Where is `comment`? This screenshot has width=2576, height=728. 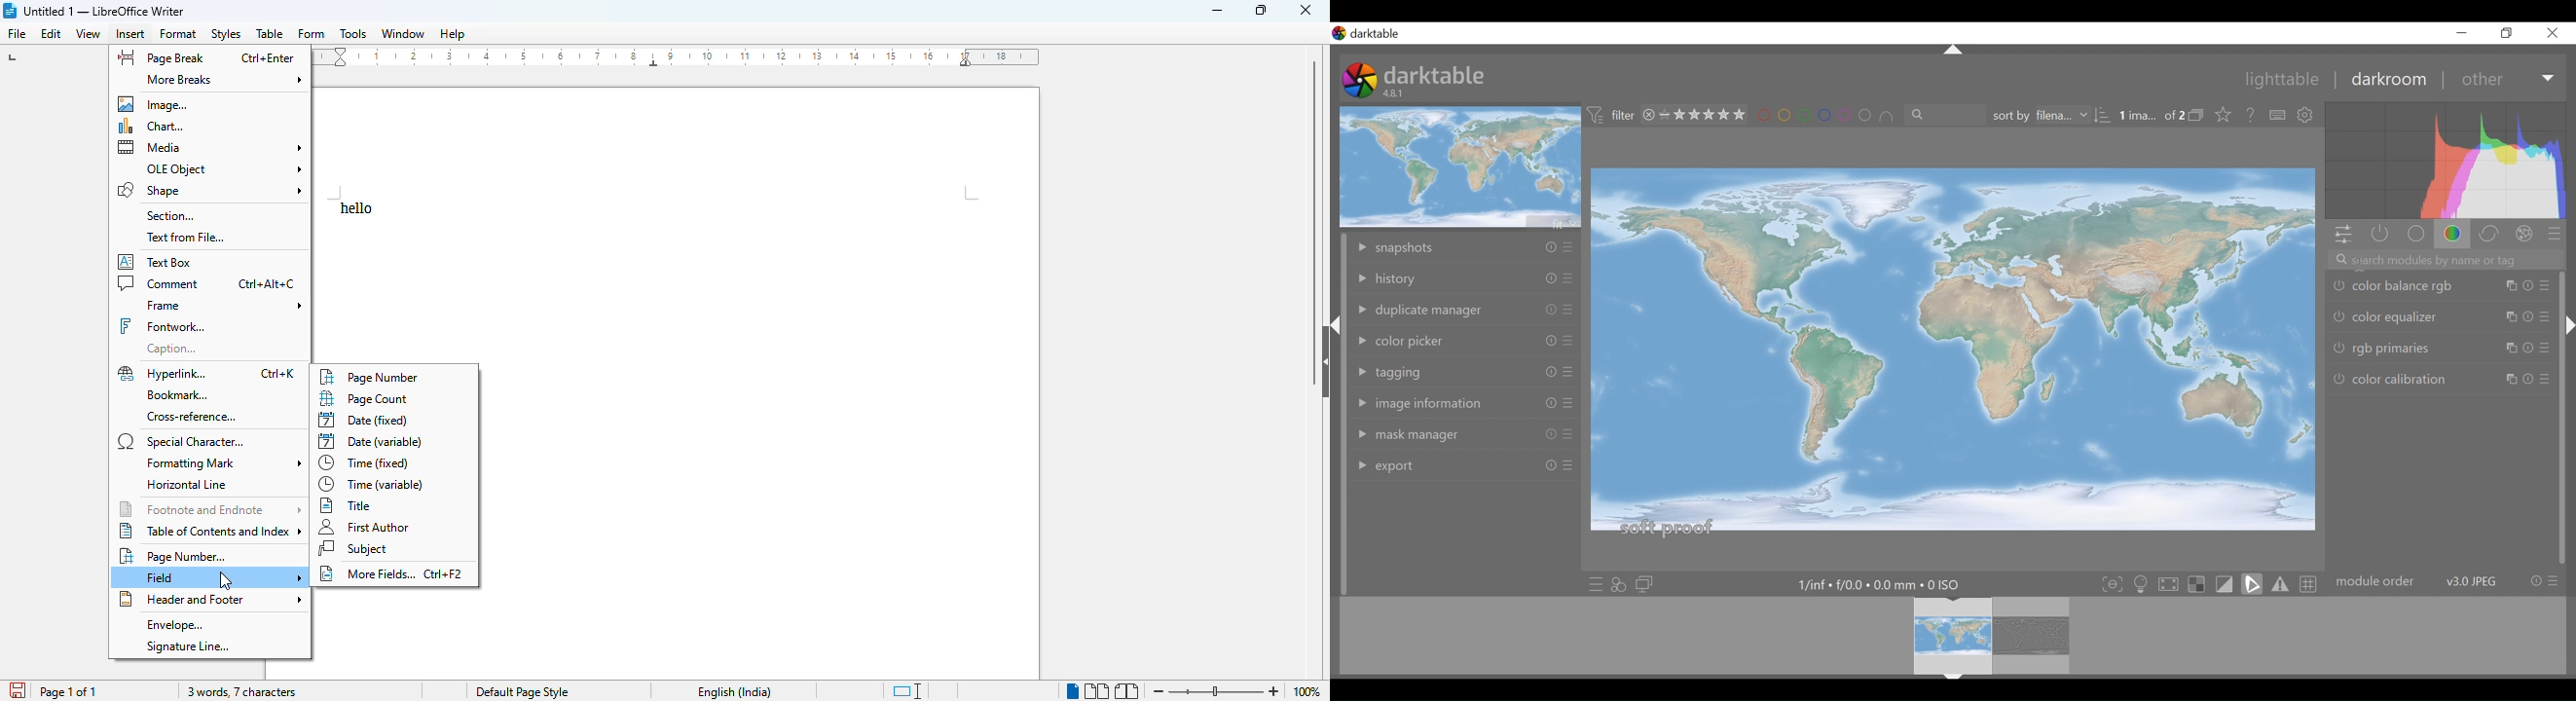
comment is located at coordinates (160, 283).